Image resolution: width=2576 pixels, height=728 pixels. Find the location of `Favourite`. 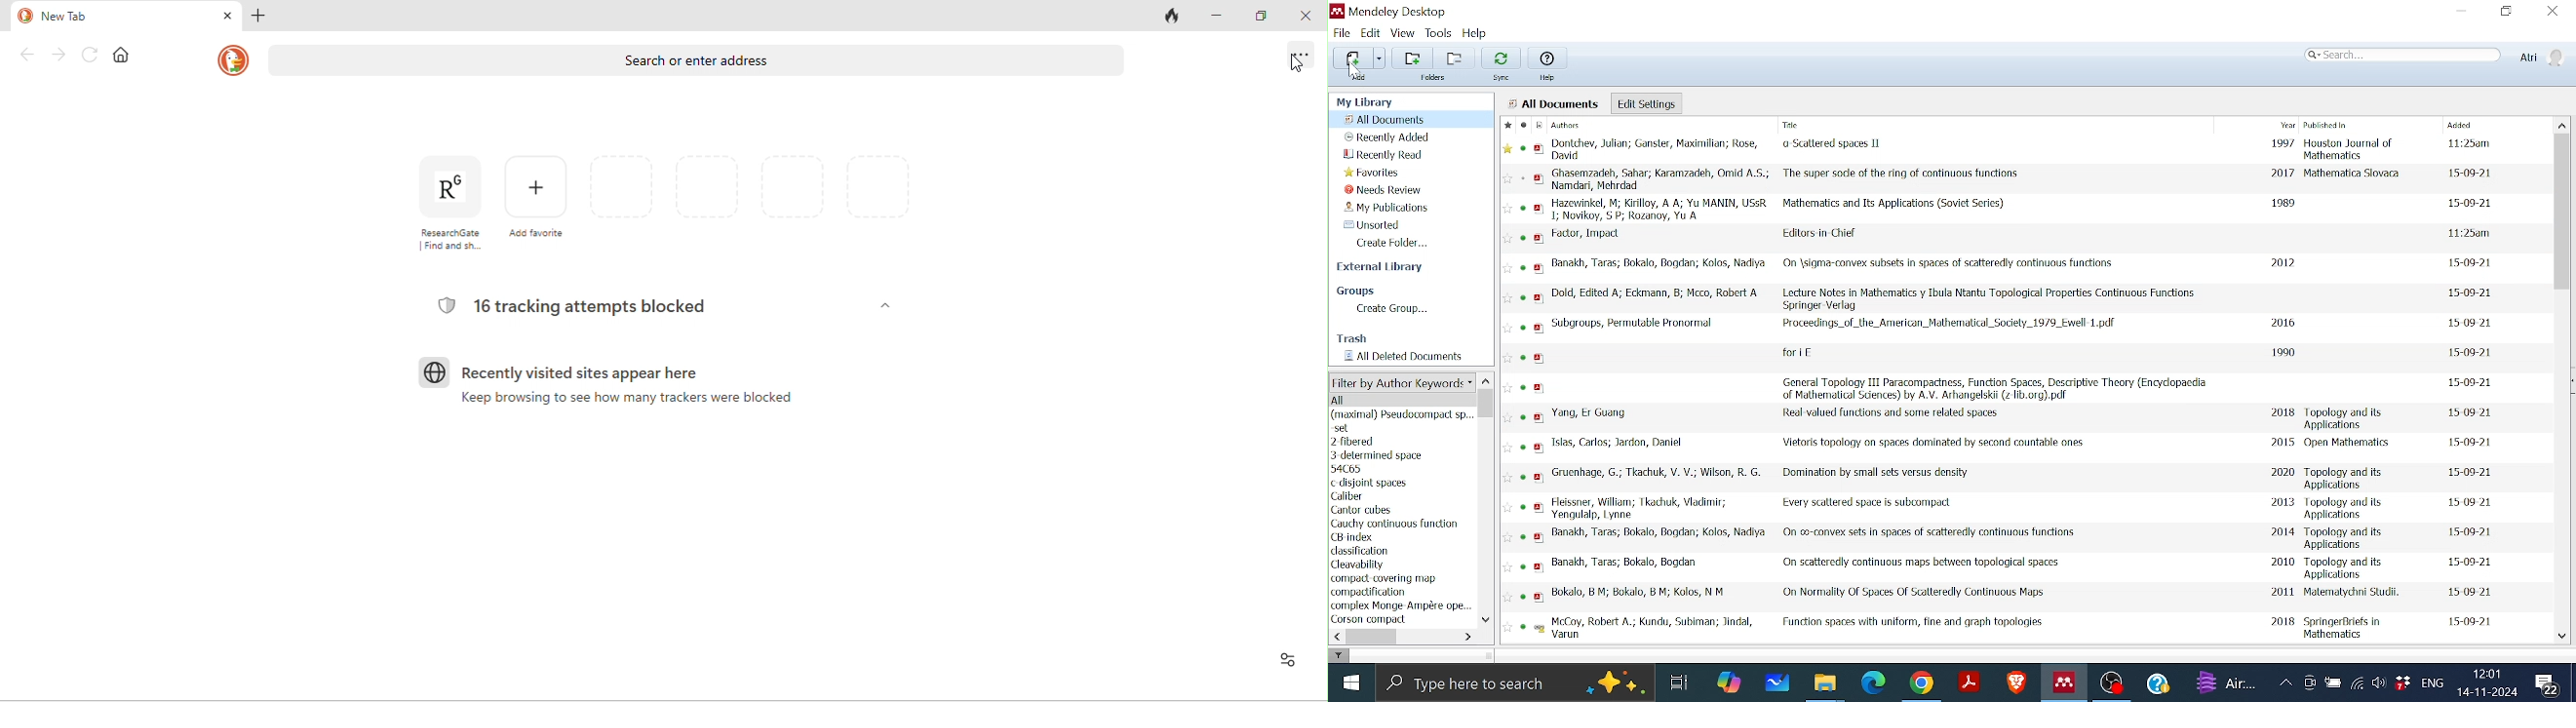

Favourite is located at coordinates (1507, 387).